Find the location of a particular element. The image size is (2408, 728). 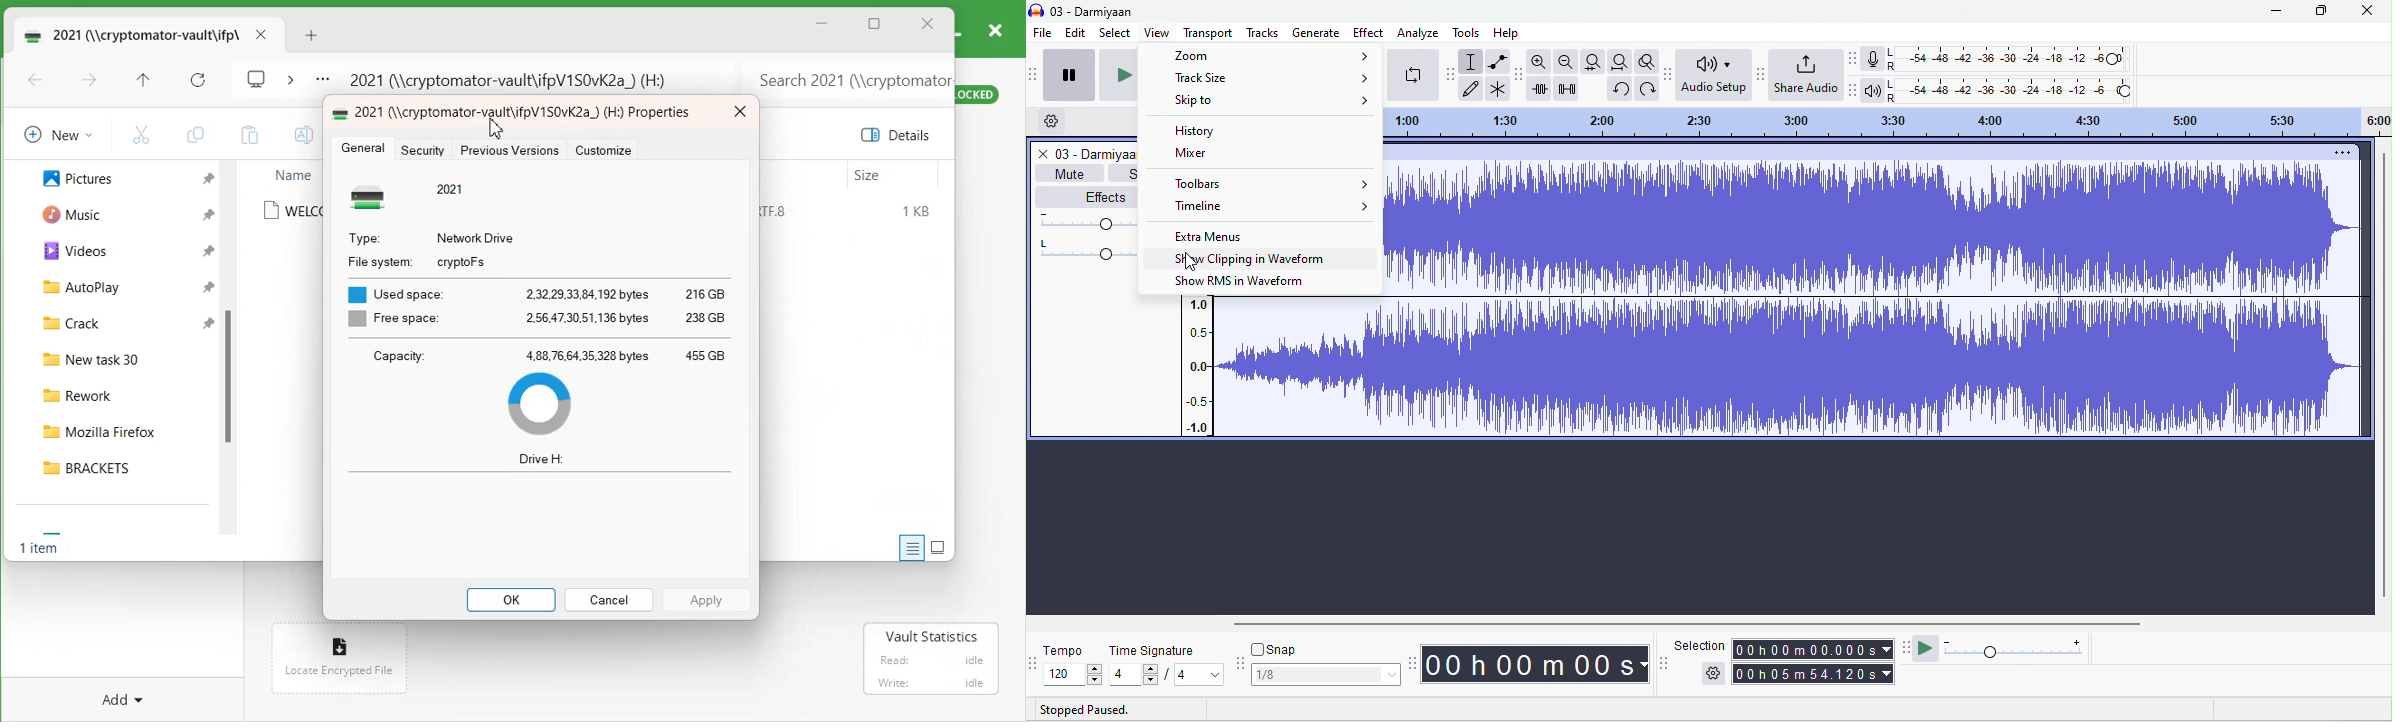

snap is located at coordinates (1283, 648).